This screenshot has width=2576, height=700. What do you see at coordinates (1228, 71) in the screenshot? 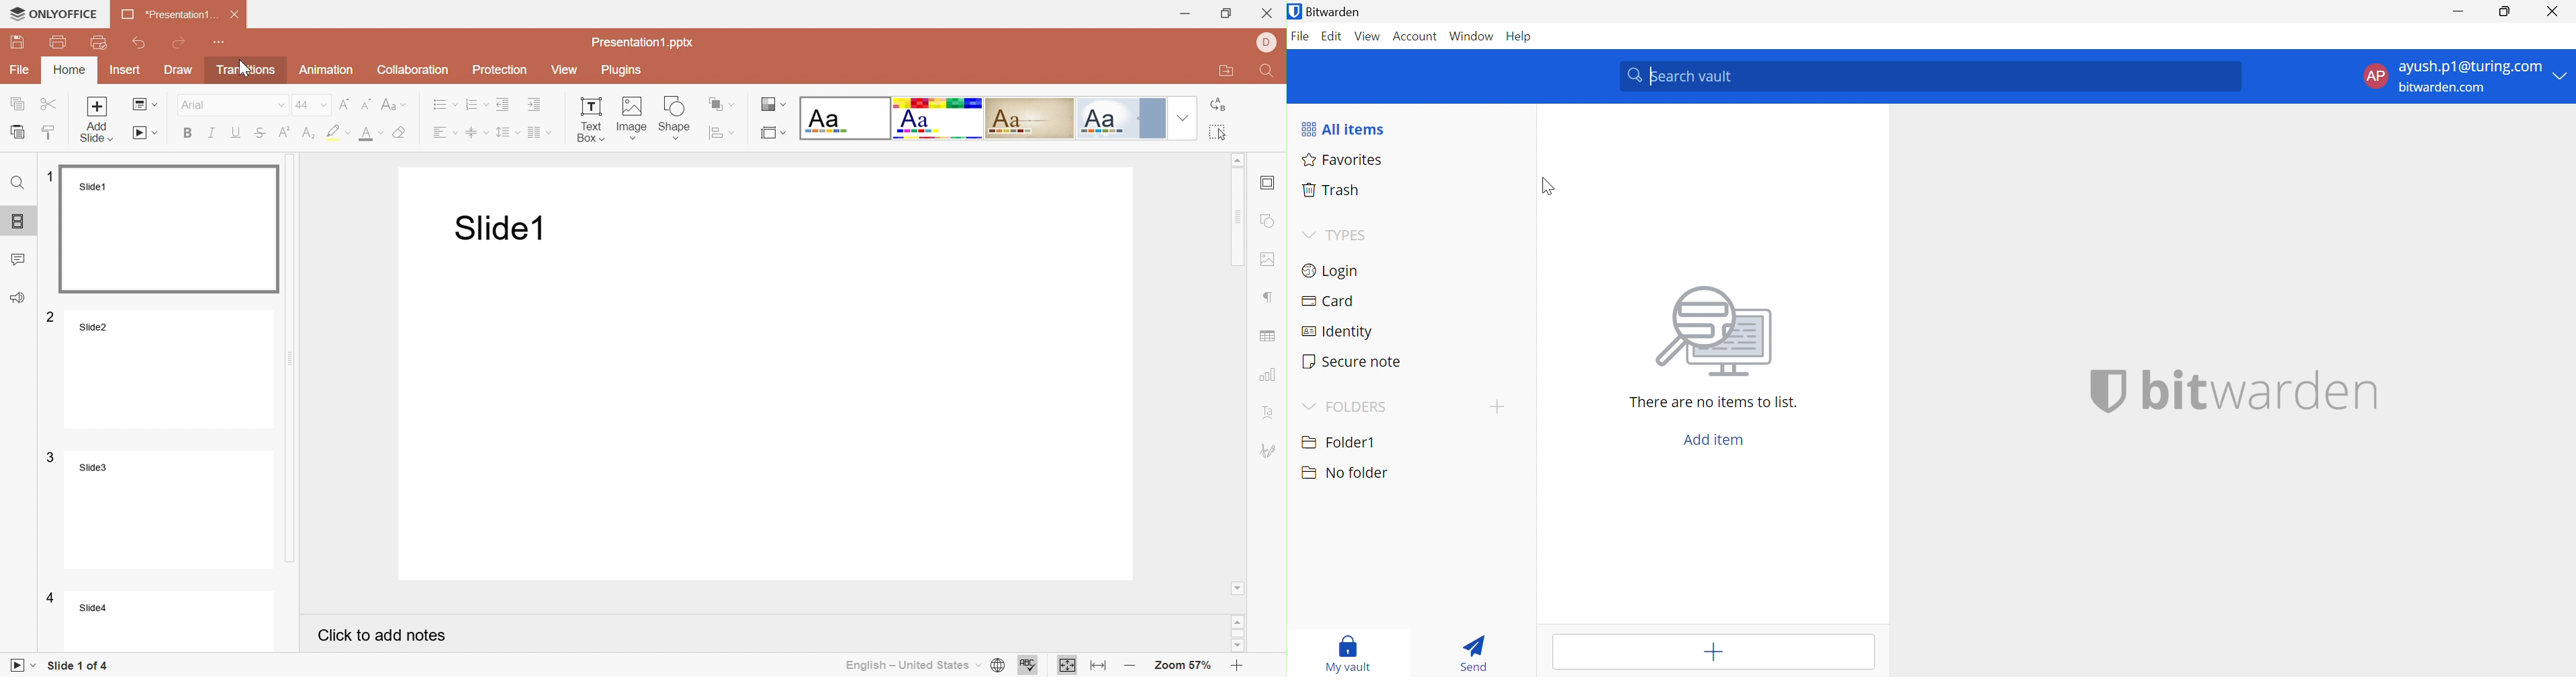
I see `Open file location` at bounding box center [1228, 71].